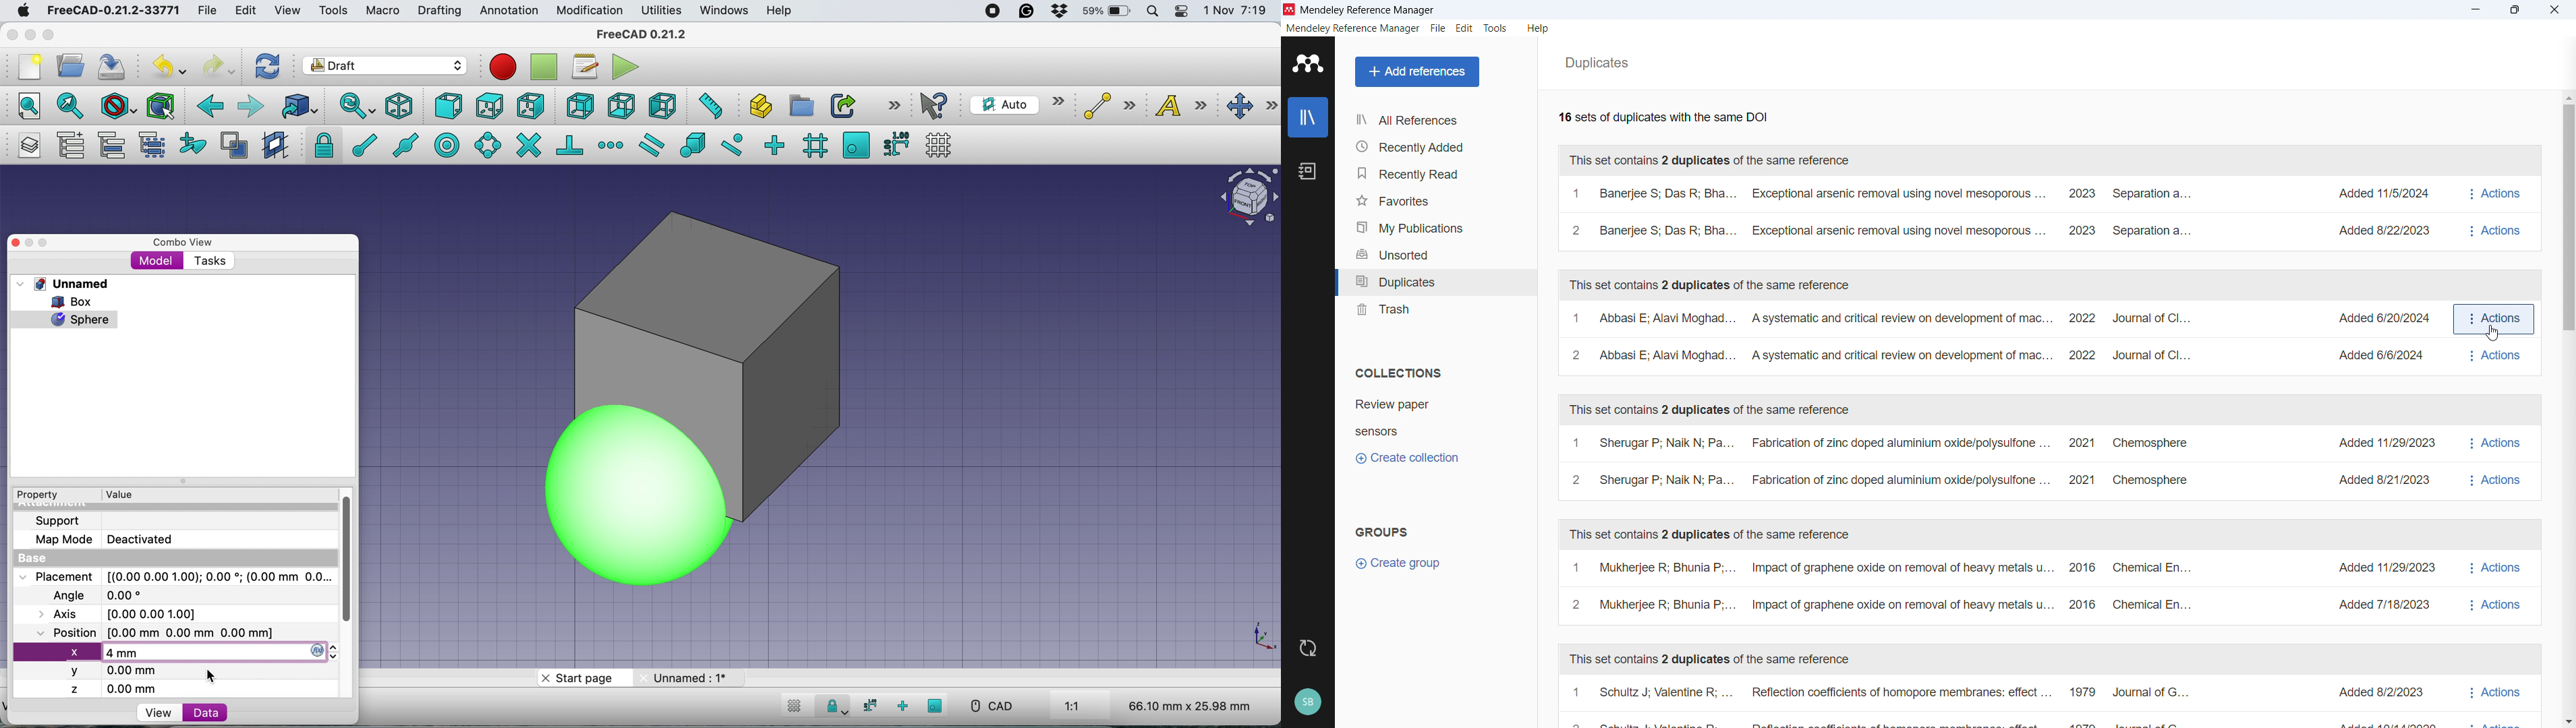  Describe the element at coordinates (1151, 12) in the screenshot. I see `spotlight search` at that location.